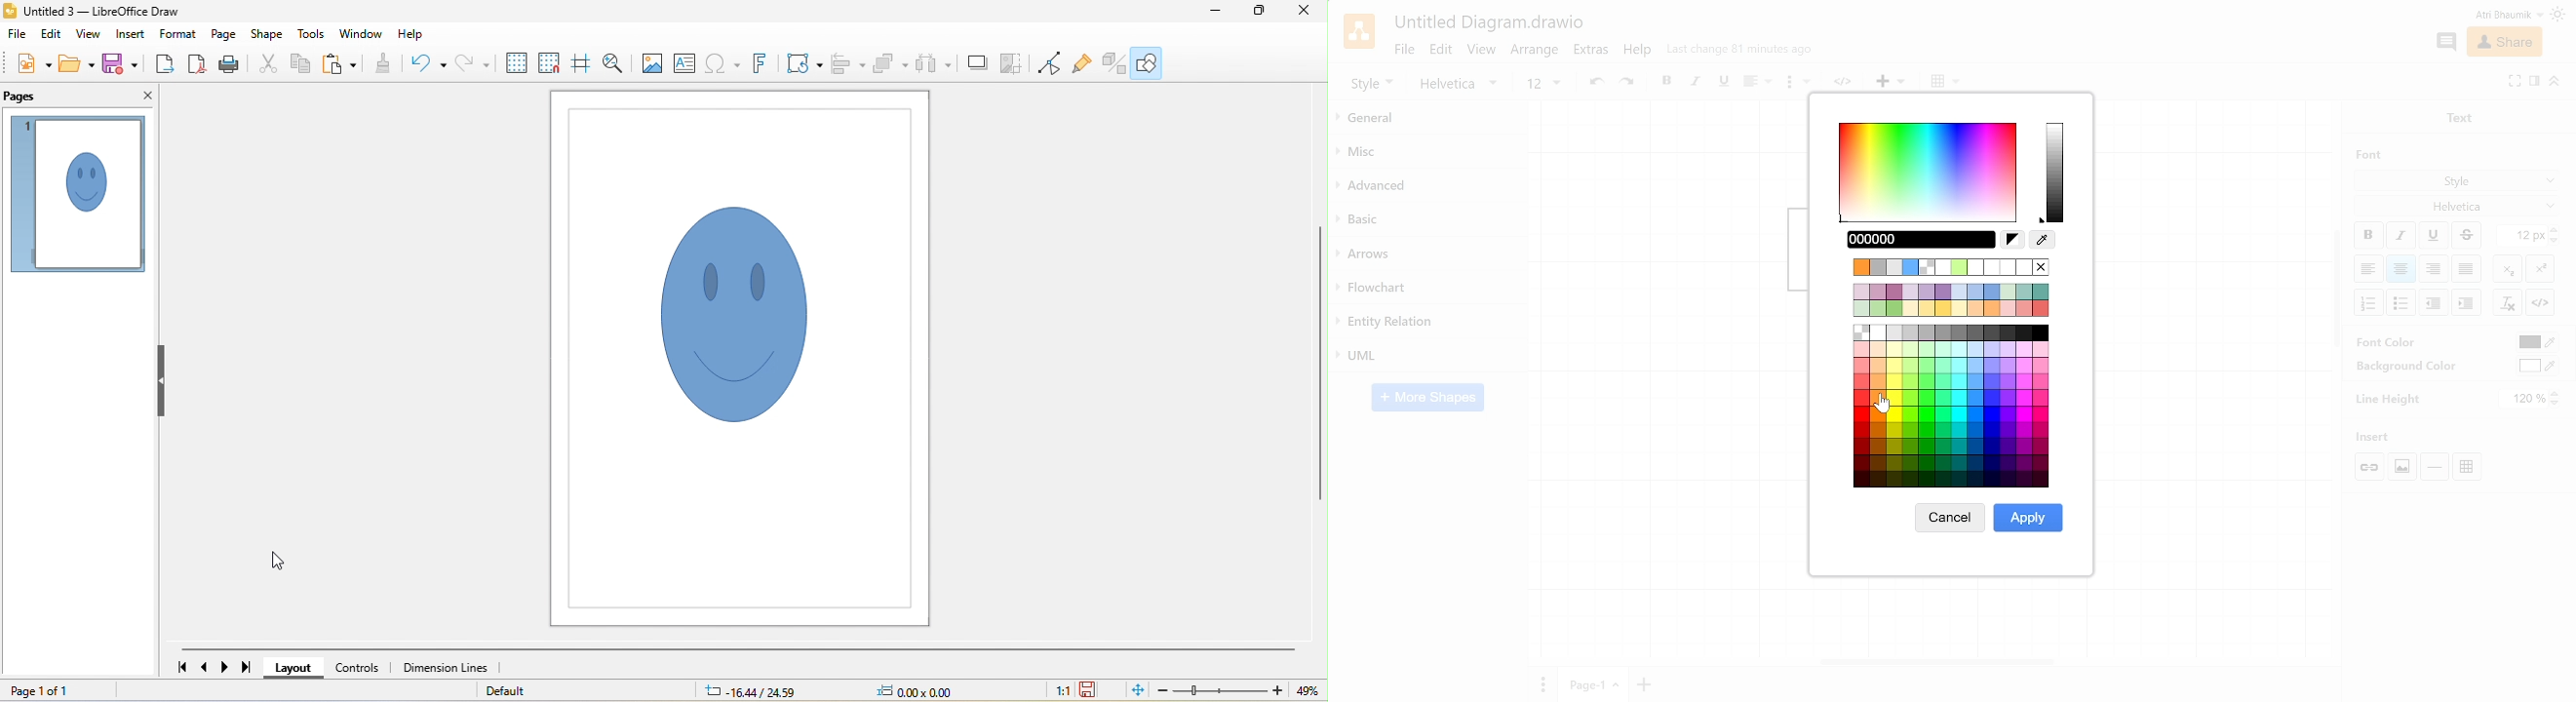 This screenshot has height=728, width=2576. Describe the element at coordinates (2515, 80) in the screenshot. I see `Expand` at that location.